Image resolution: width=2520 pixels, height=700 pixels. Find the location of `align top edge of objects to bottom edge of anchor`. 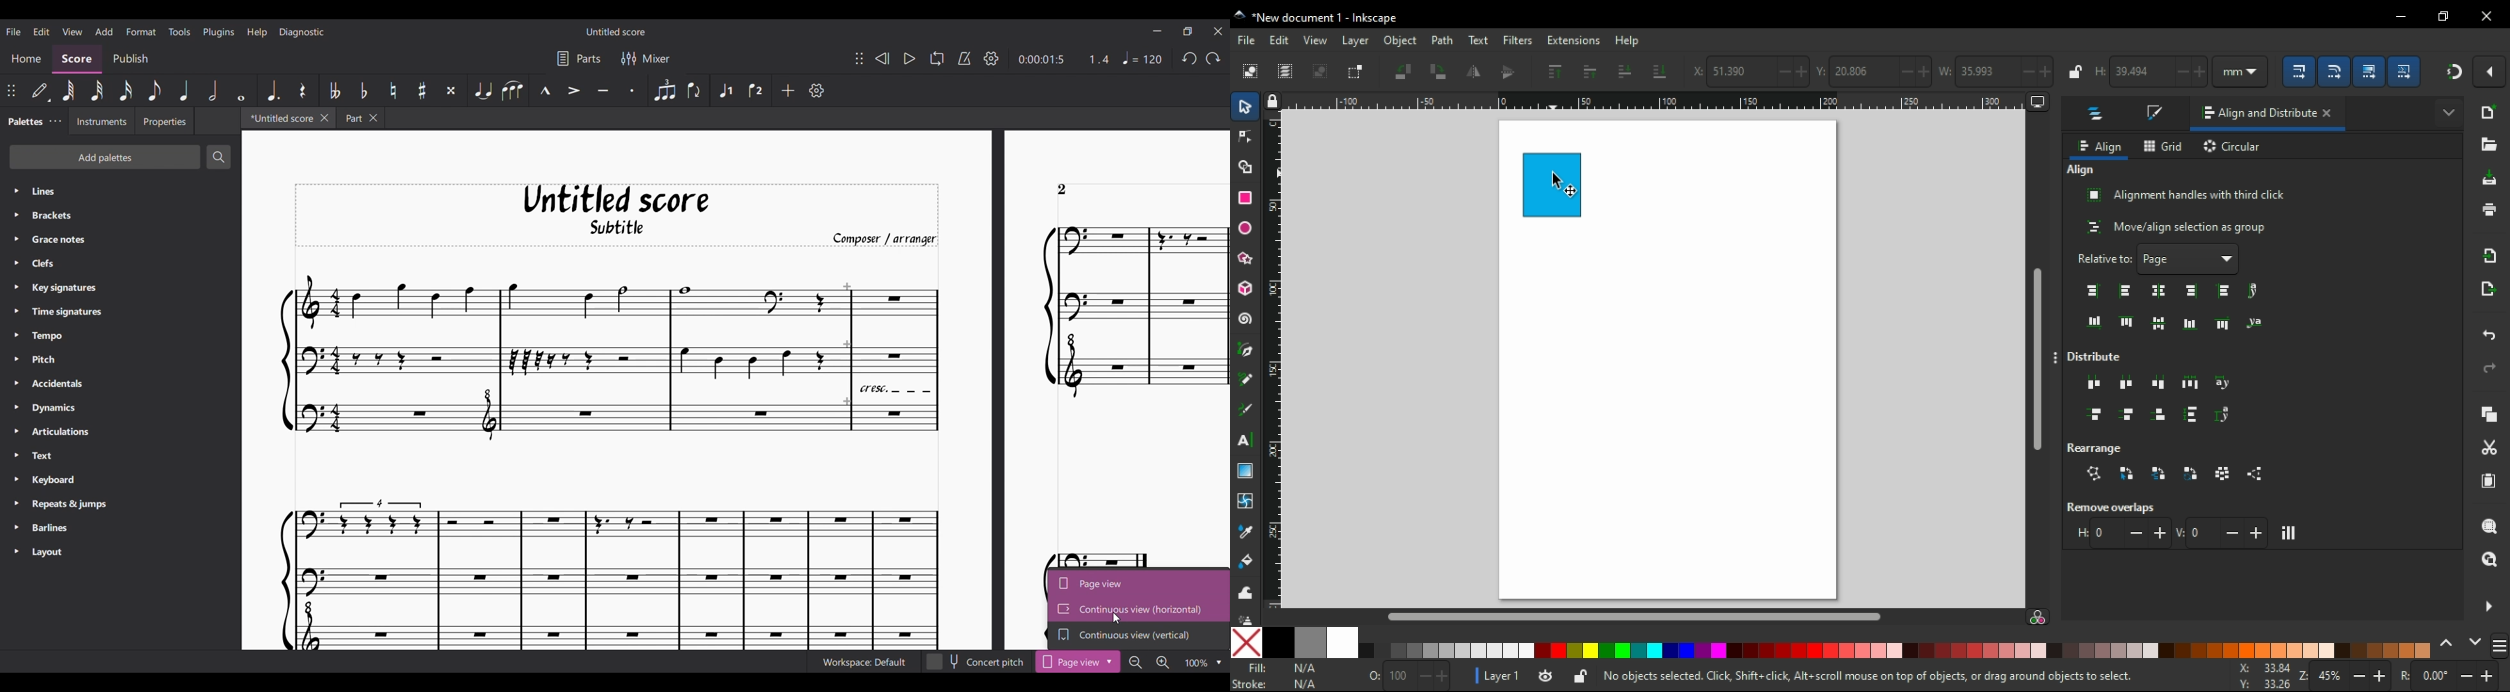

align top edge of objects to bottom edge of anchor is located at coordinates (2224, 323).